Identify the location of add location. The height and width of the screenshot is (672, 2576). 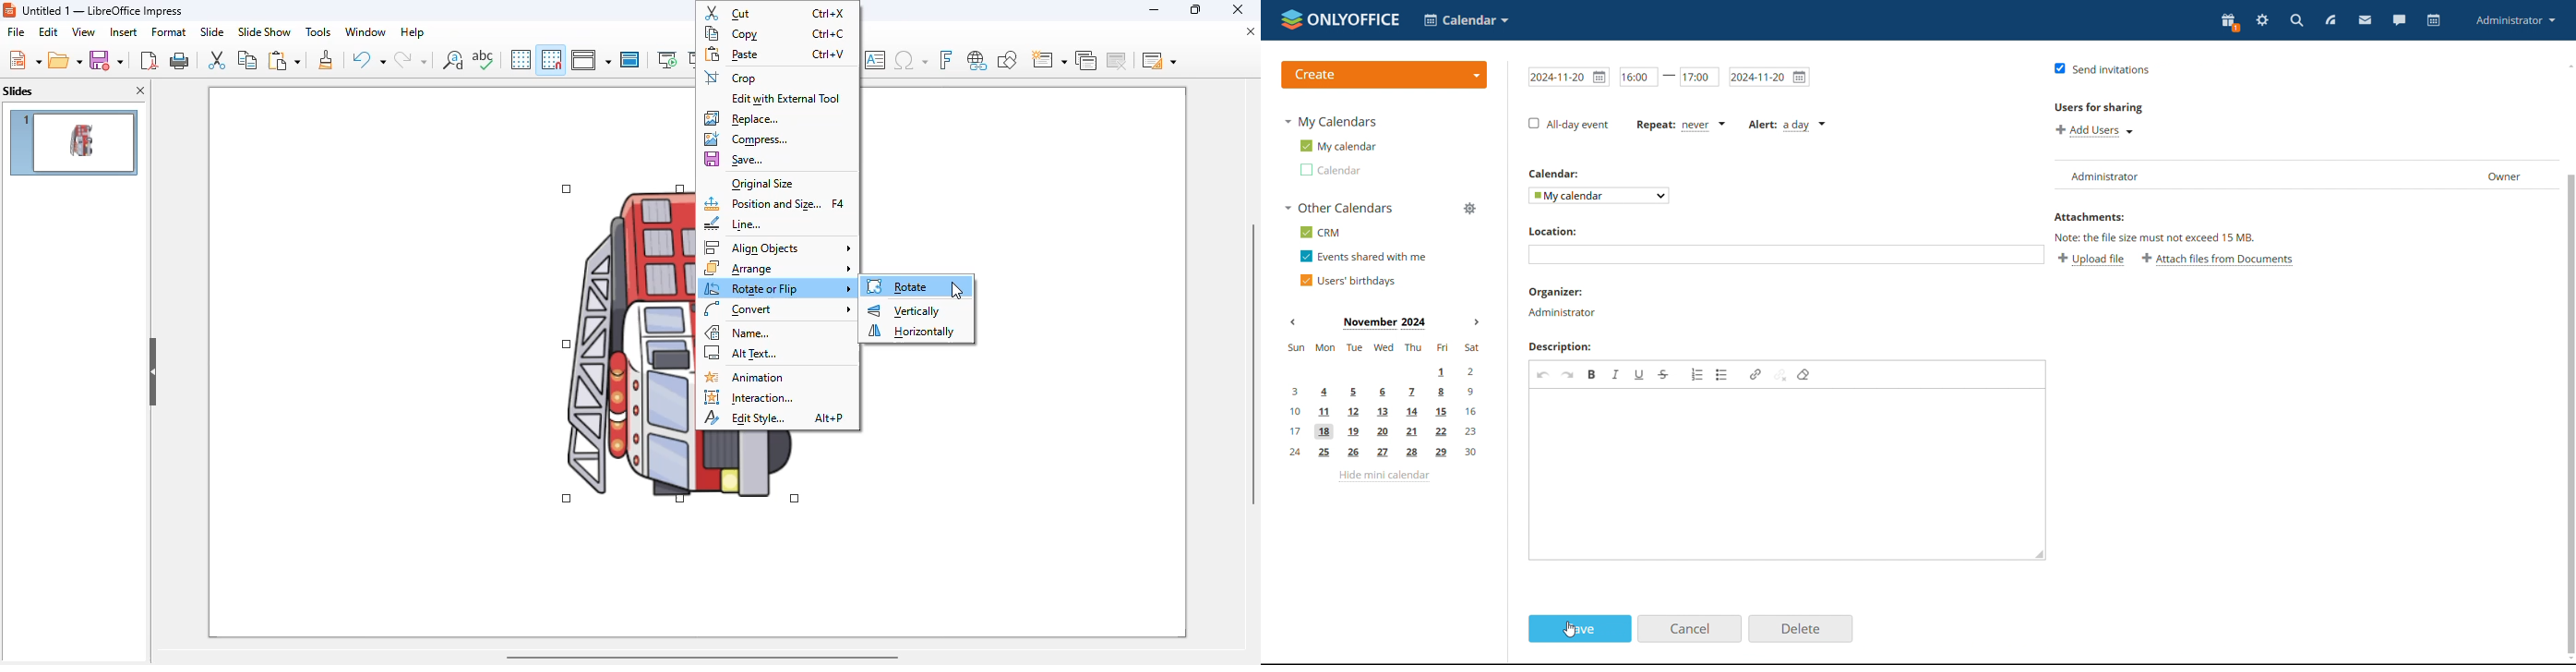
(1786, 254).